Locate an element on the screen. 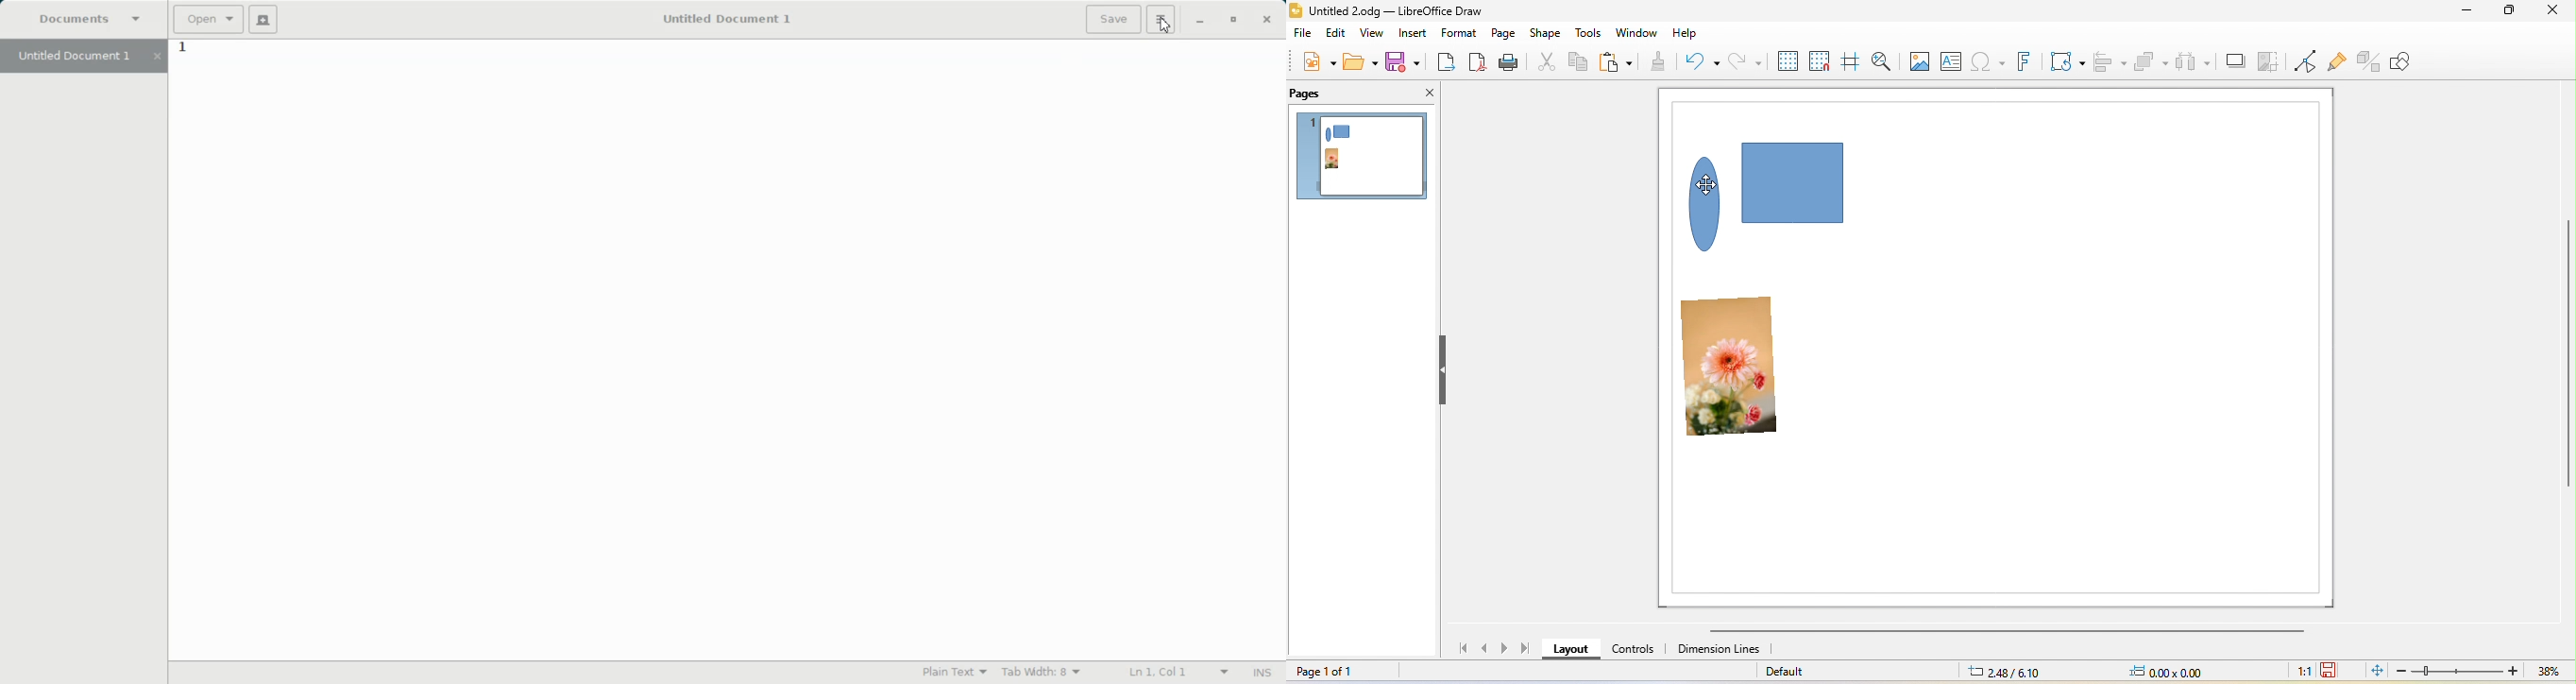 Image resolution: width=2576 pixels, height=700 pixels. Text Entry Pane is located at coordinates (726, 348).